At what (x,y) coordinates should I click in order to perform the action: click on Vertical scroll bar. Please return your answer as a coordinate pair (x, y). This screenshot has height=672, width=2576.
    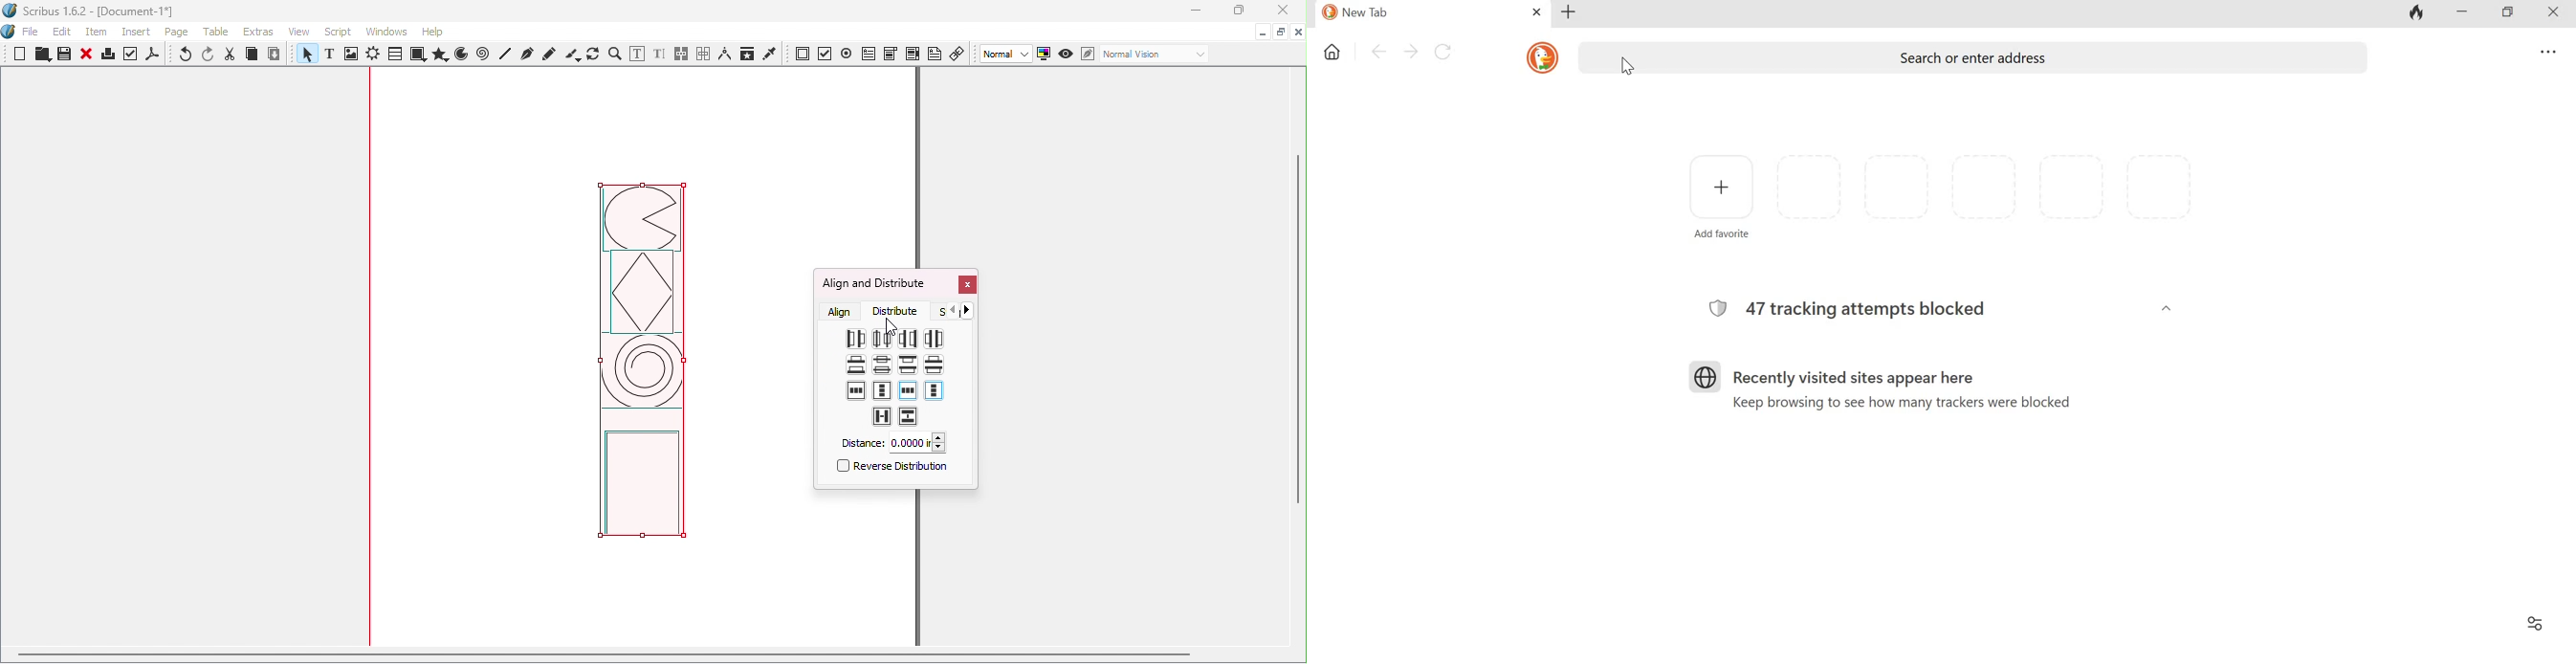
    Looking at the image, I should click on (1299, 359).